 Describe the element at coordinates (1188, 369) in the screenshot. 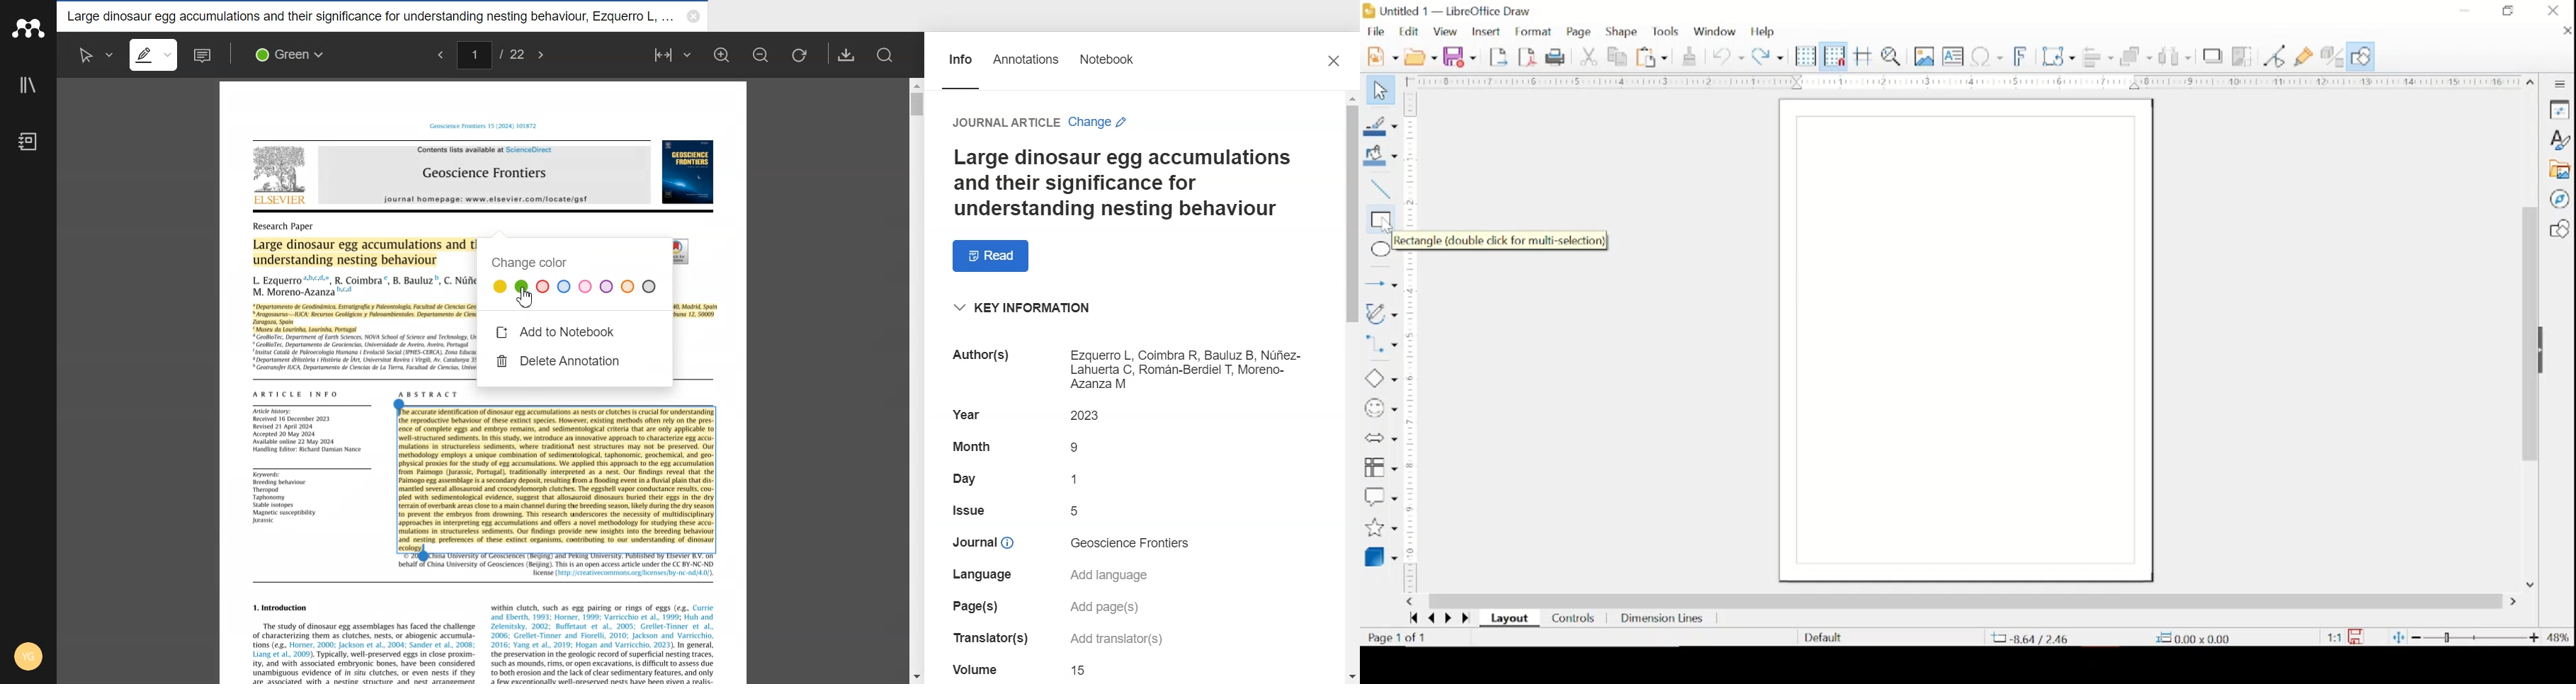

I see `text` at that location.